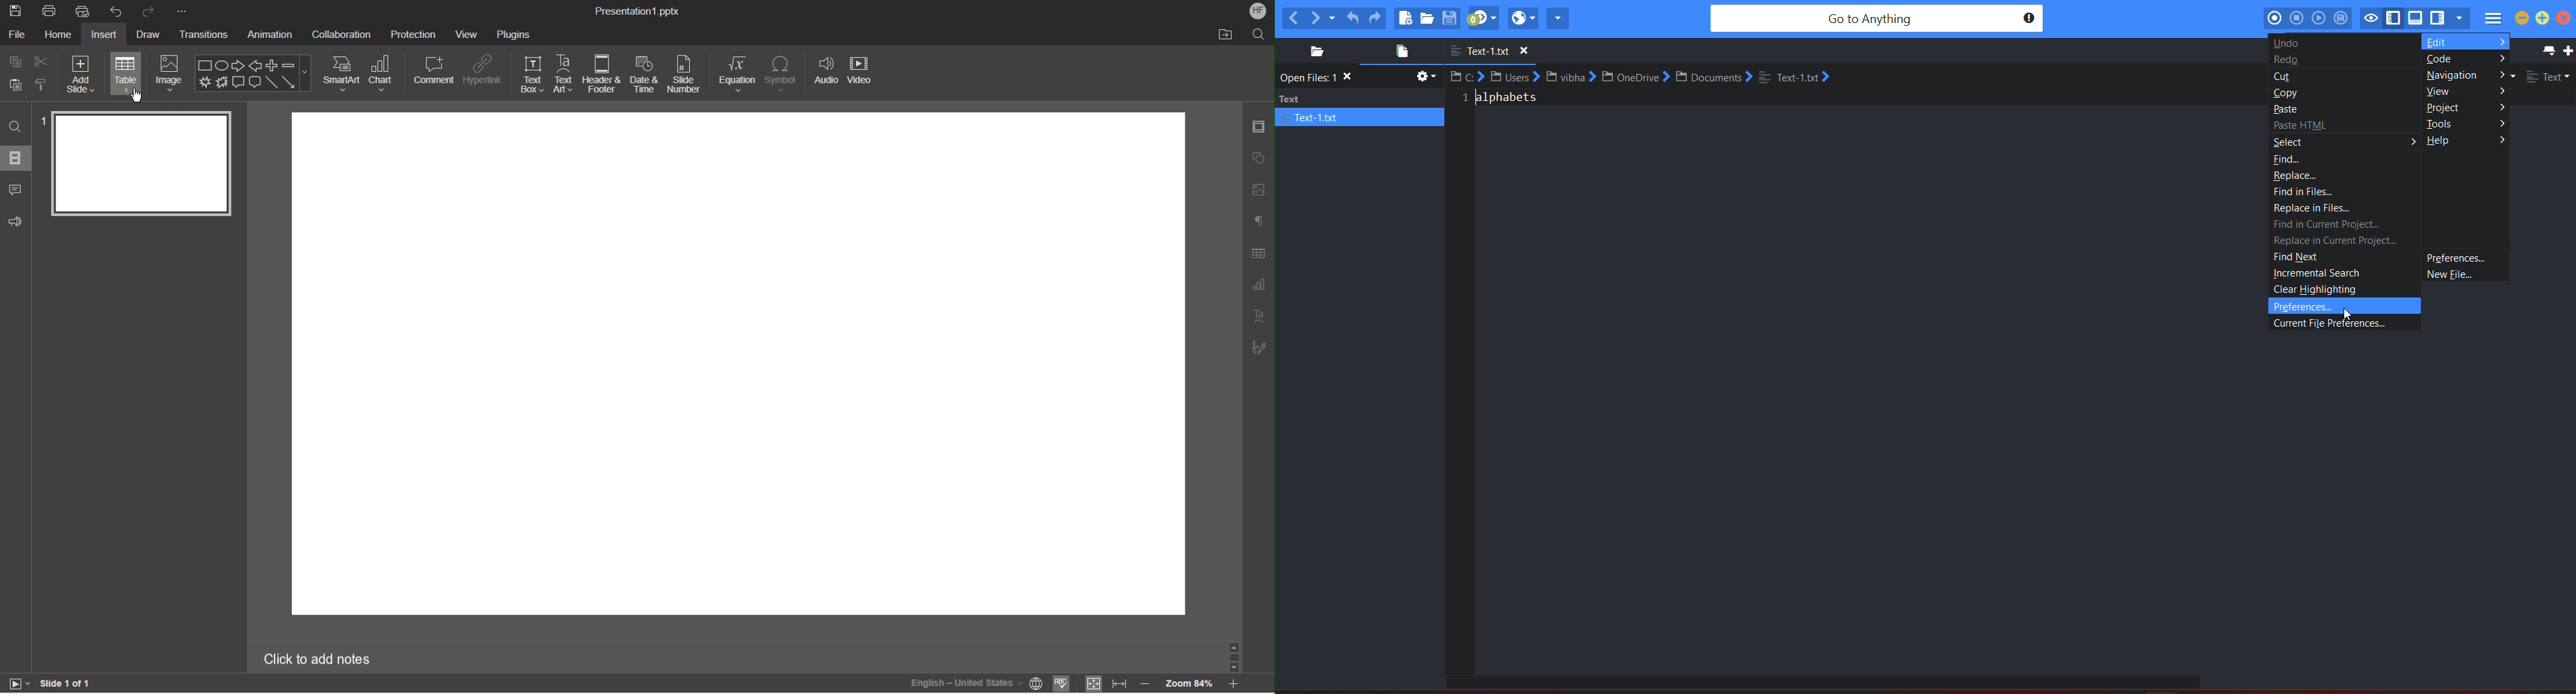  Describe the element at coordinates (2442, 41) in the screenshot. I see `edit` at that location.